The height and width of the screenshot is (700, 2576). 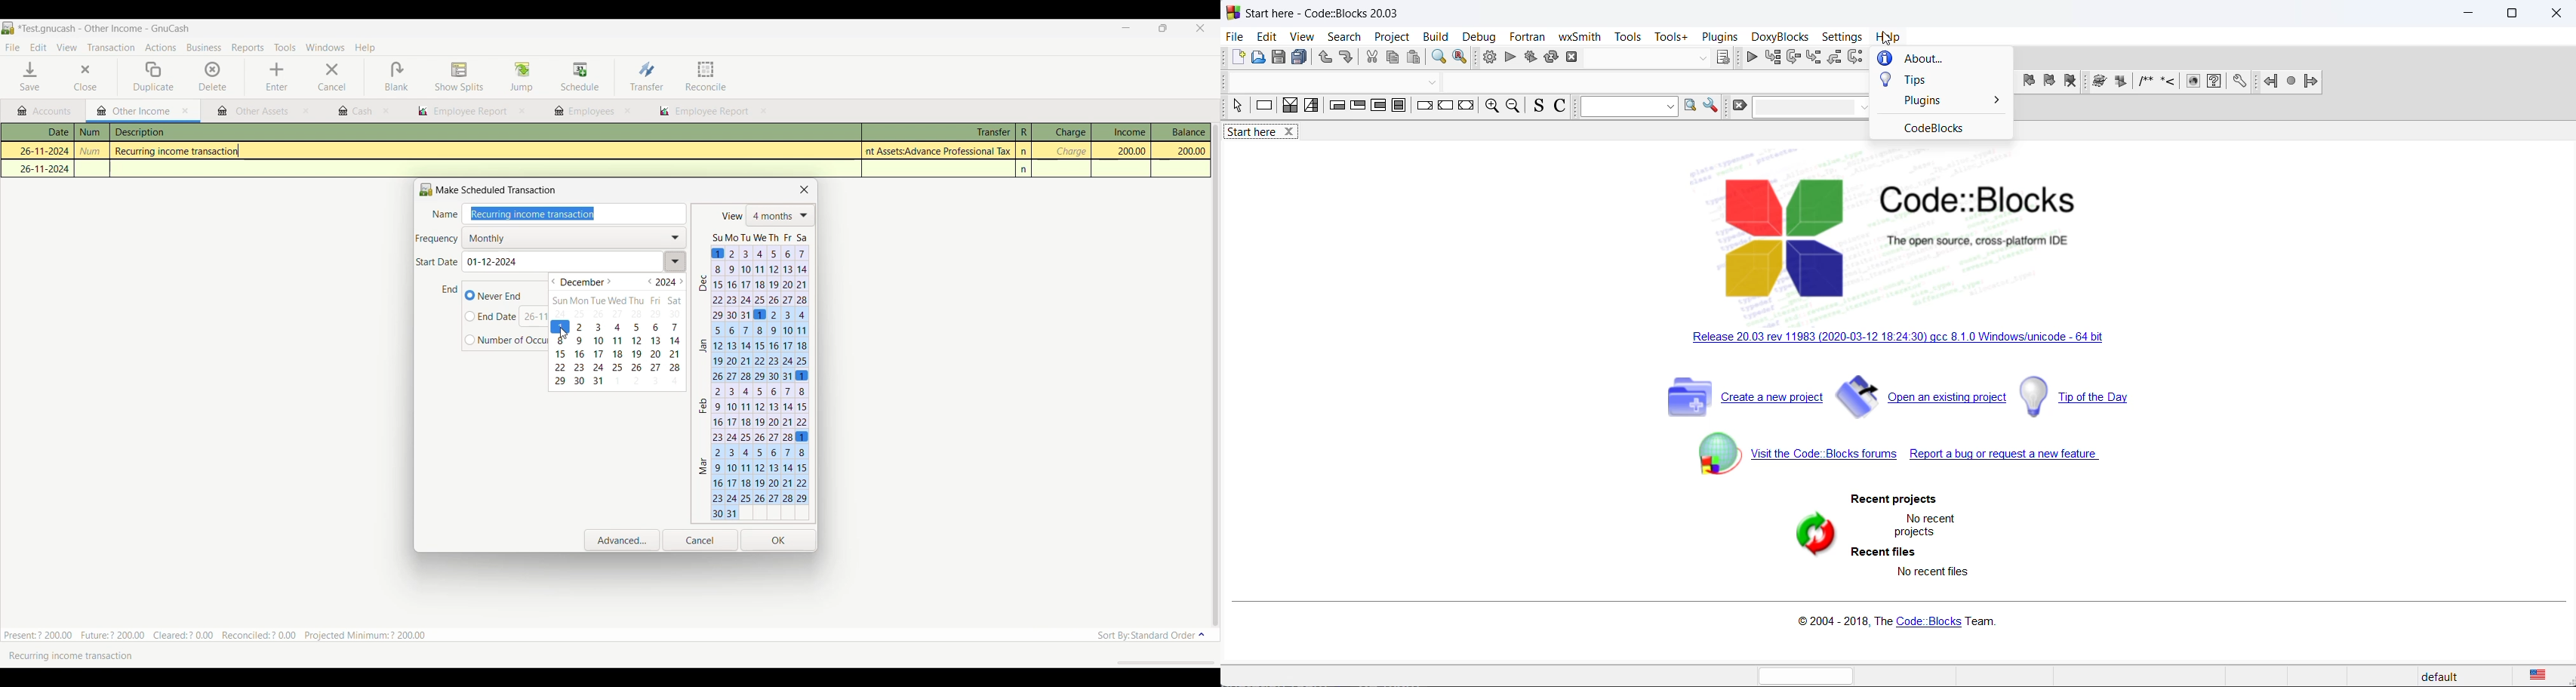 What do you see at coordinates (1777, 37) in the screenshot?
I see `DoxyBlocks` at bounding box center [1777, 37].